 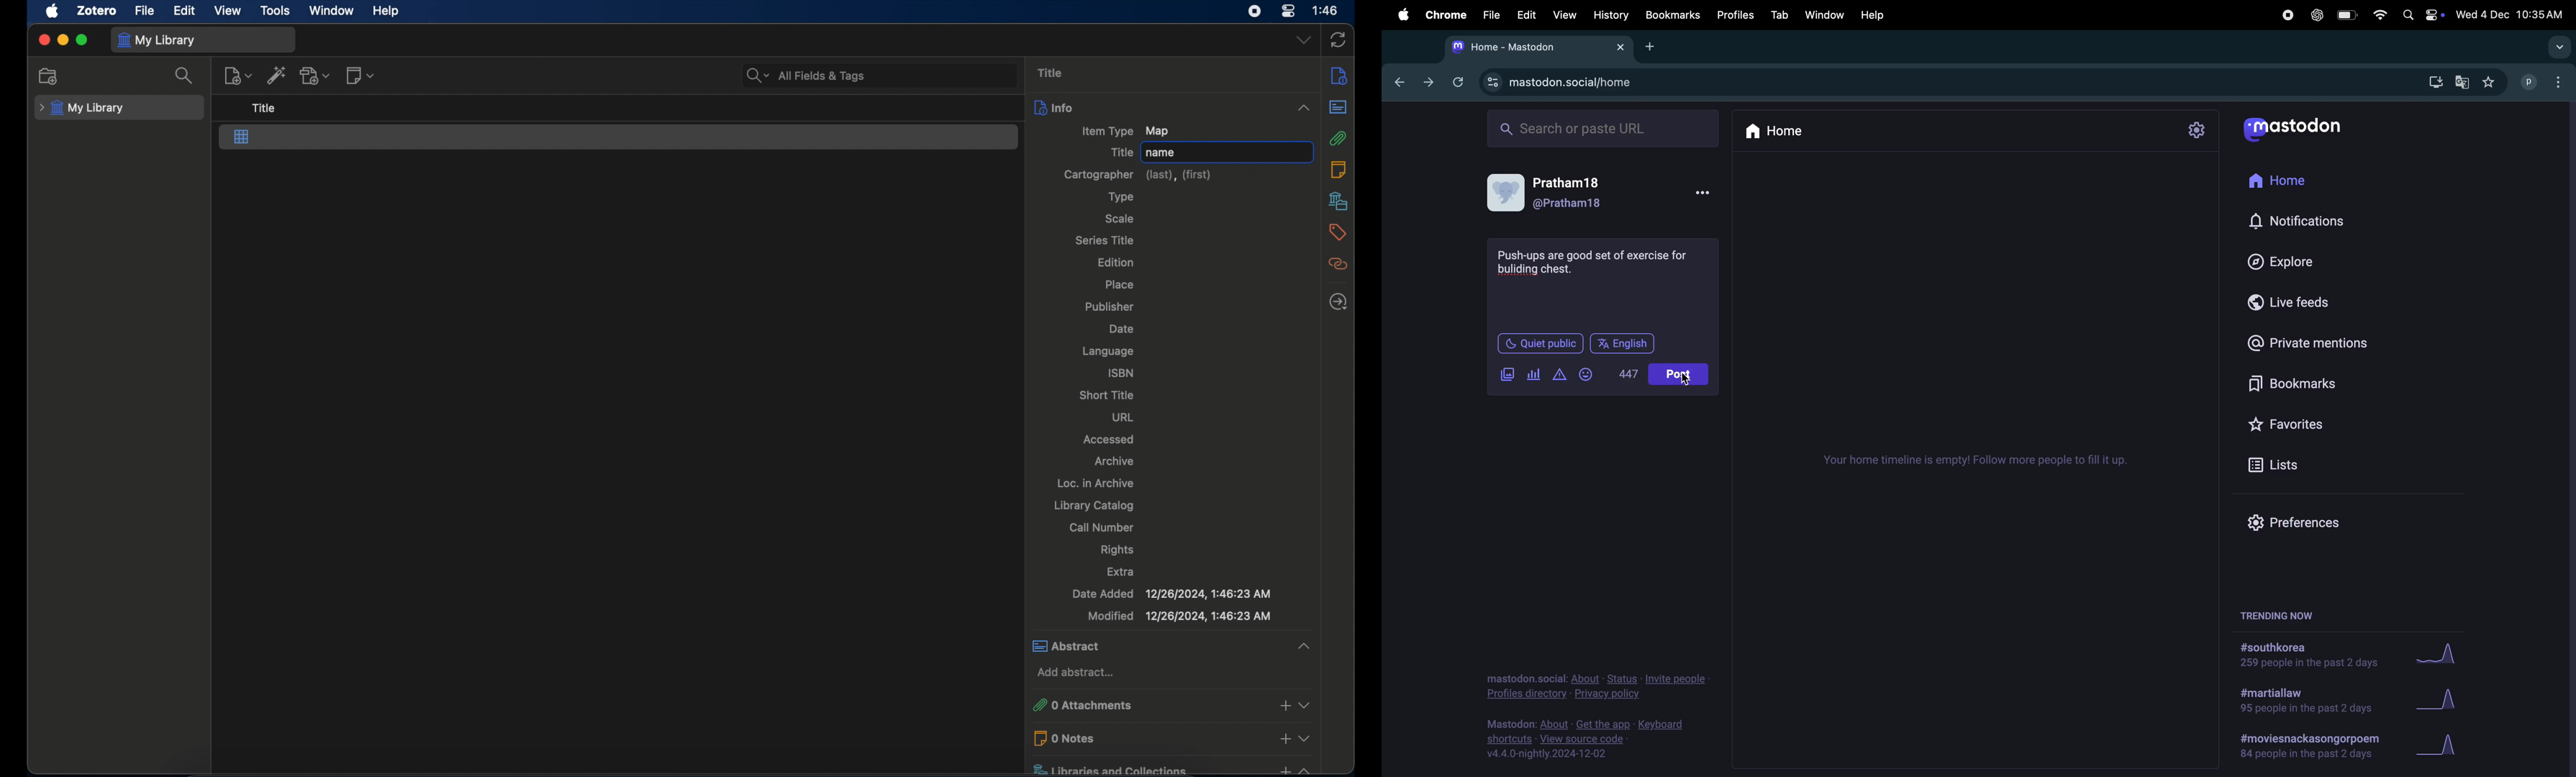 What do you see at coordinates (1109, 352) in the screenshot?
I see `language` at bounding box center [1109, 352].